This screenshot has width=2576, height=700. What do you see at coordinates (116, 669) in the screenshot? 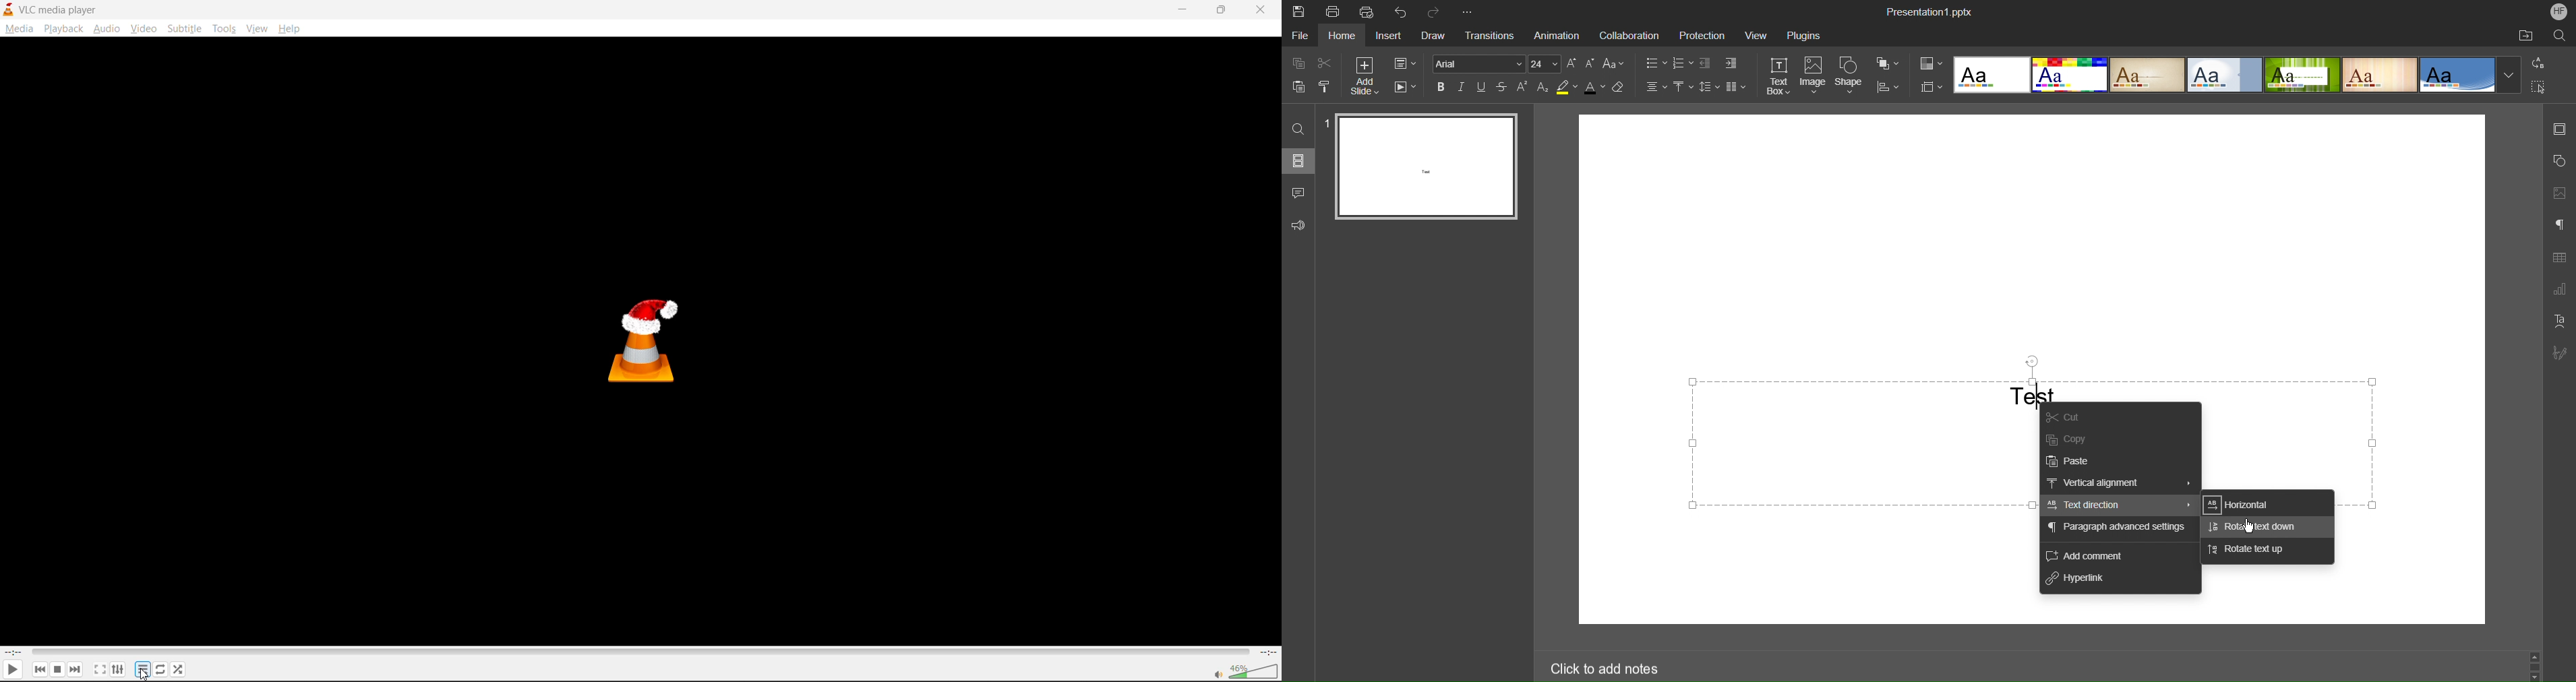
I see `settings` at bounding box center [116, 669].